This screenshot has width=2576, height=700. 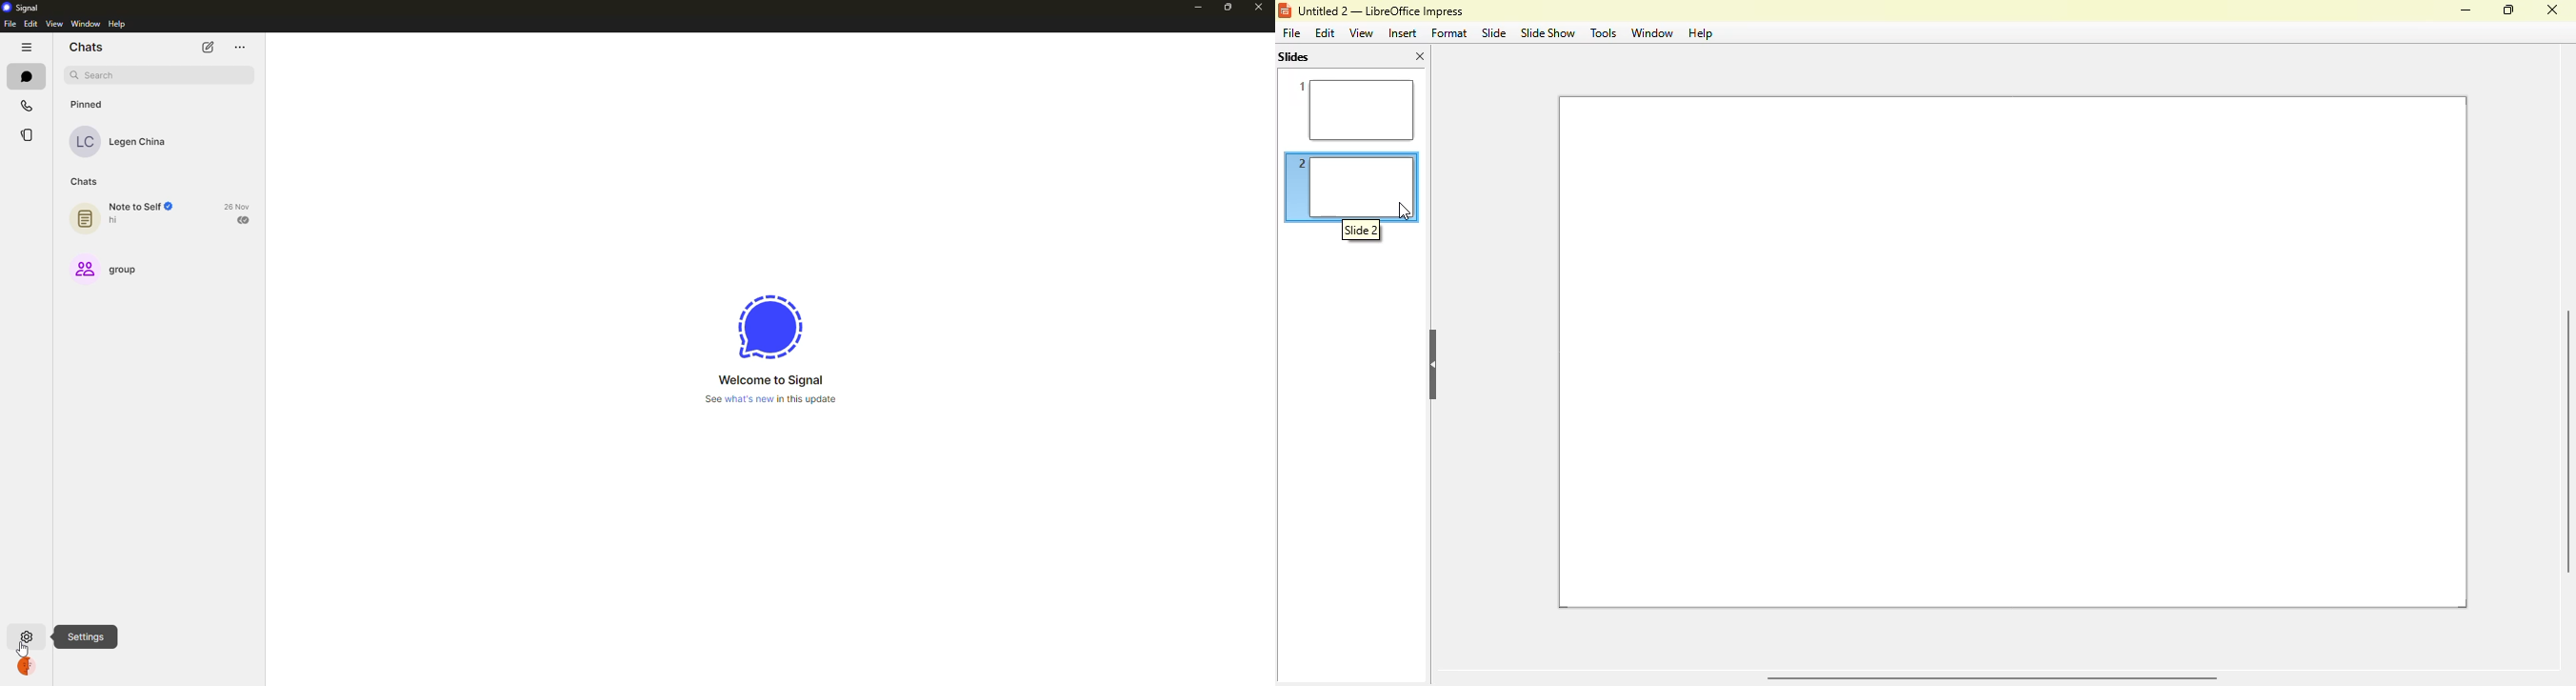 I want to click on cursor, so click(x=1404, y=210).